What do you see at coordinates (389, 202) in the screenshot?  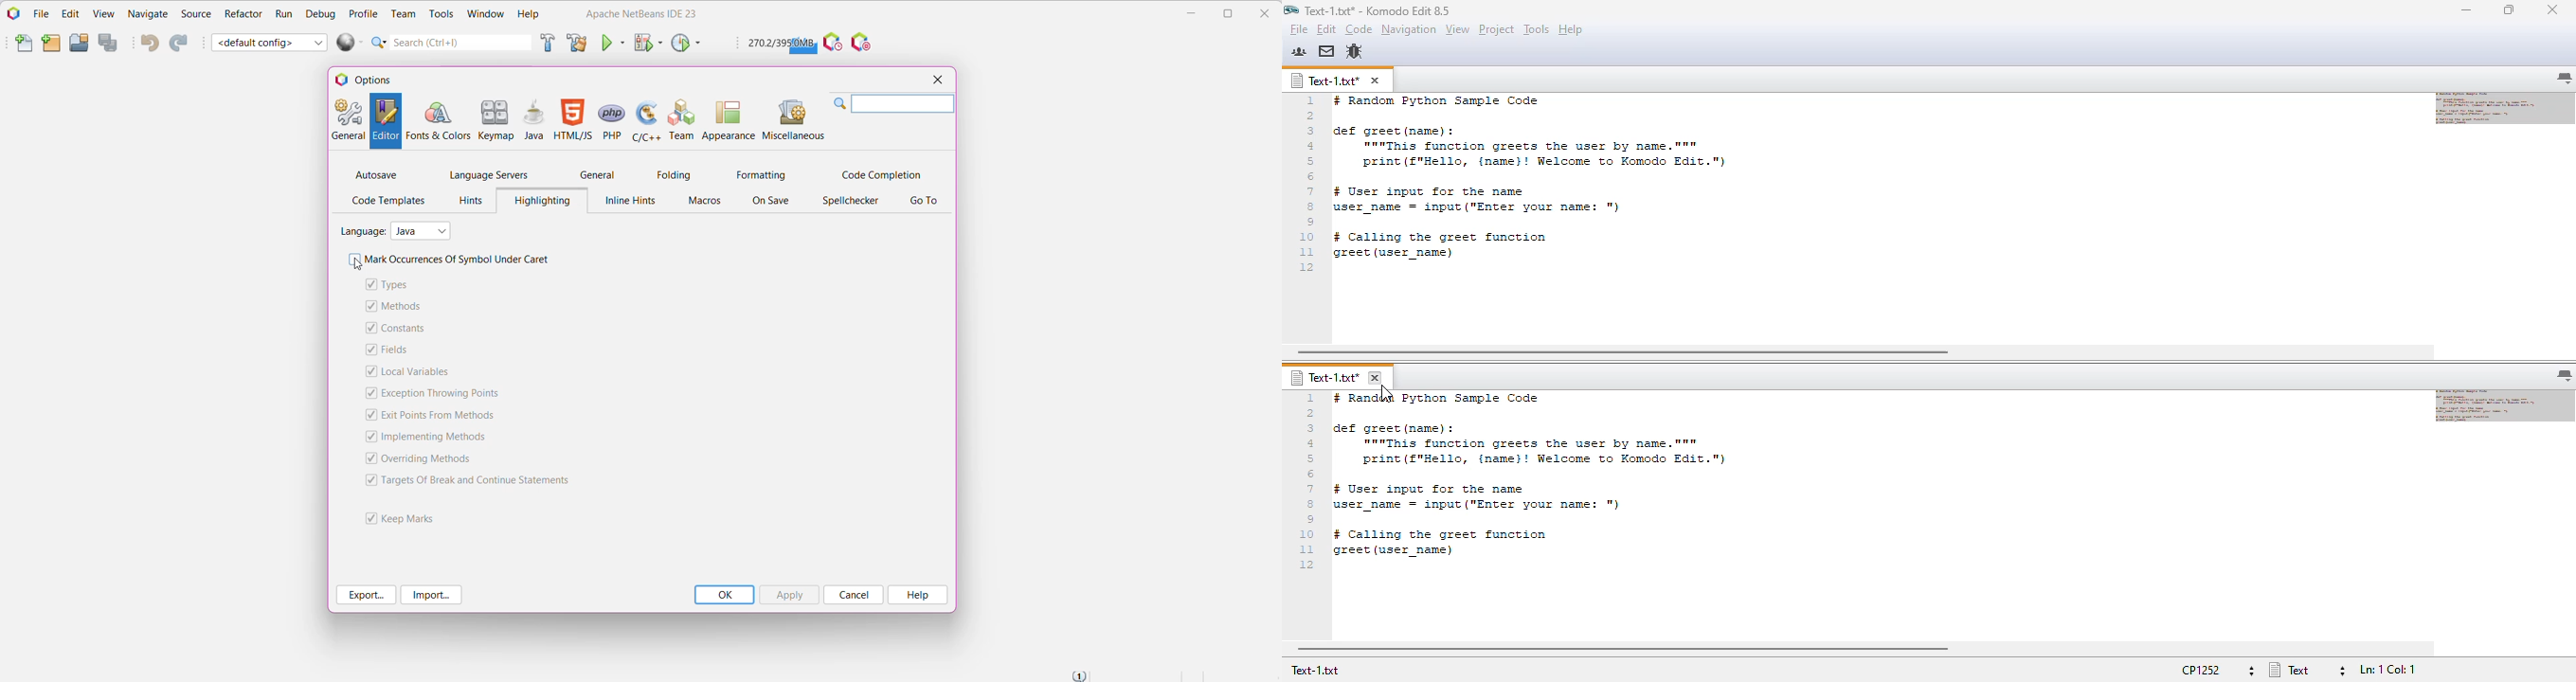 I see `Code Templates` at bounding box center [389, 202].